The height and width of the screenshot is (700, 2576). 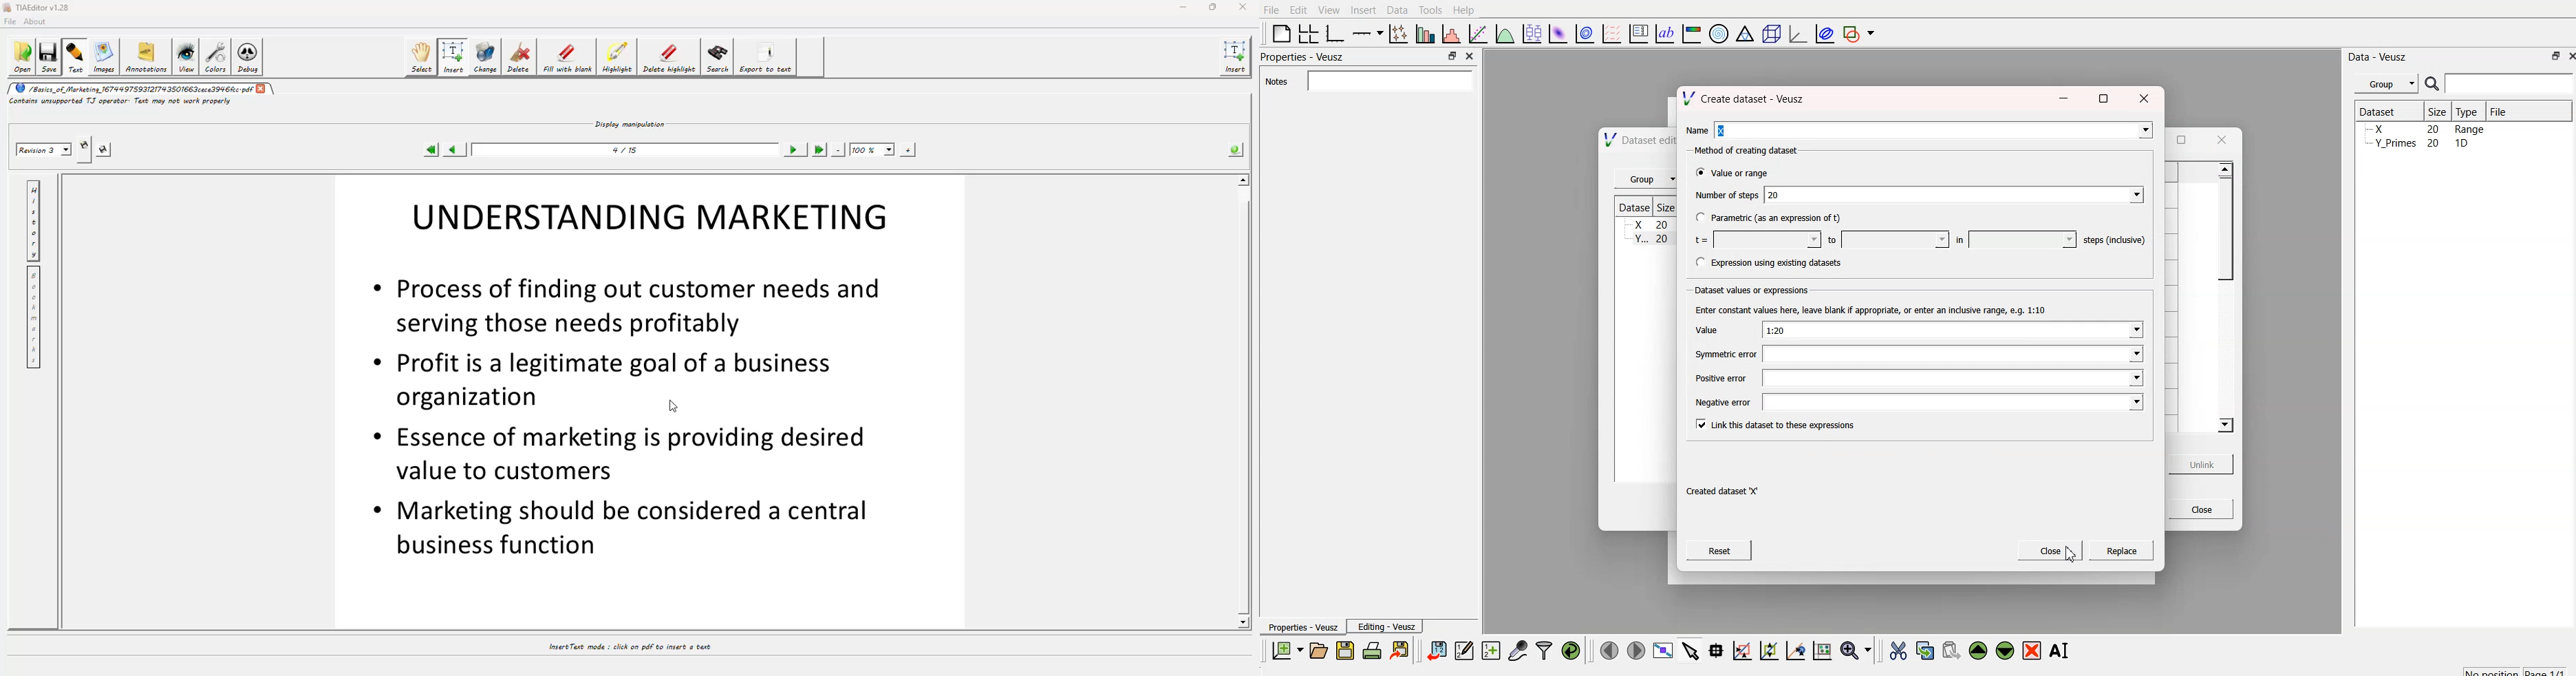 What do you see at coordinates (2438, 111) in the screenshot?
I see `| Size` at bounding box center [2438, 111].